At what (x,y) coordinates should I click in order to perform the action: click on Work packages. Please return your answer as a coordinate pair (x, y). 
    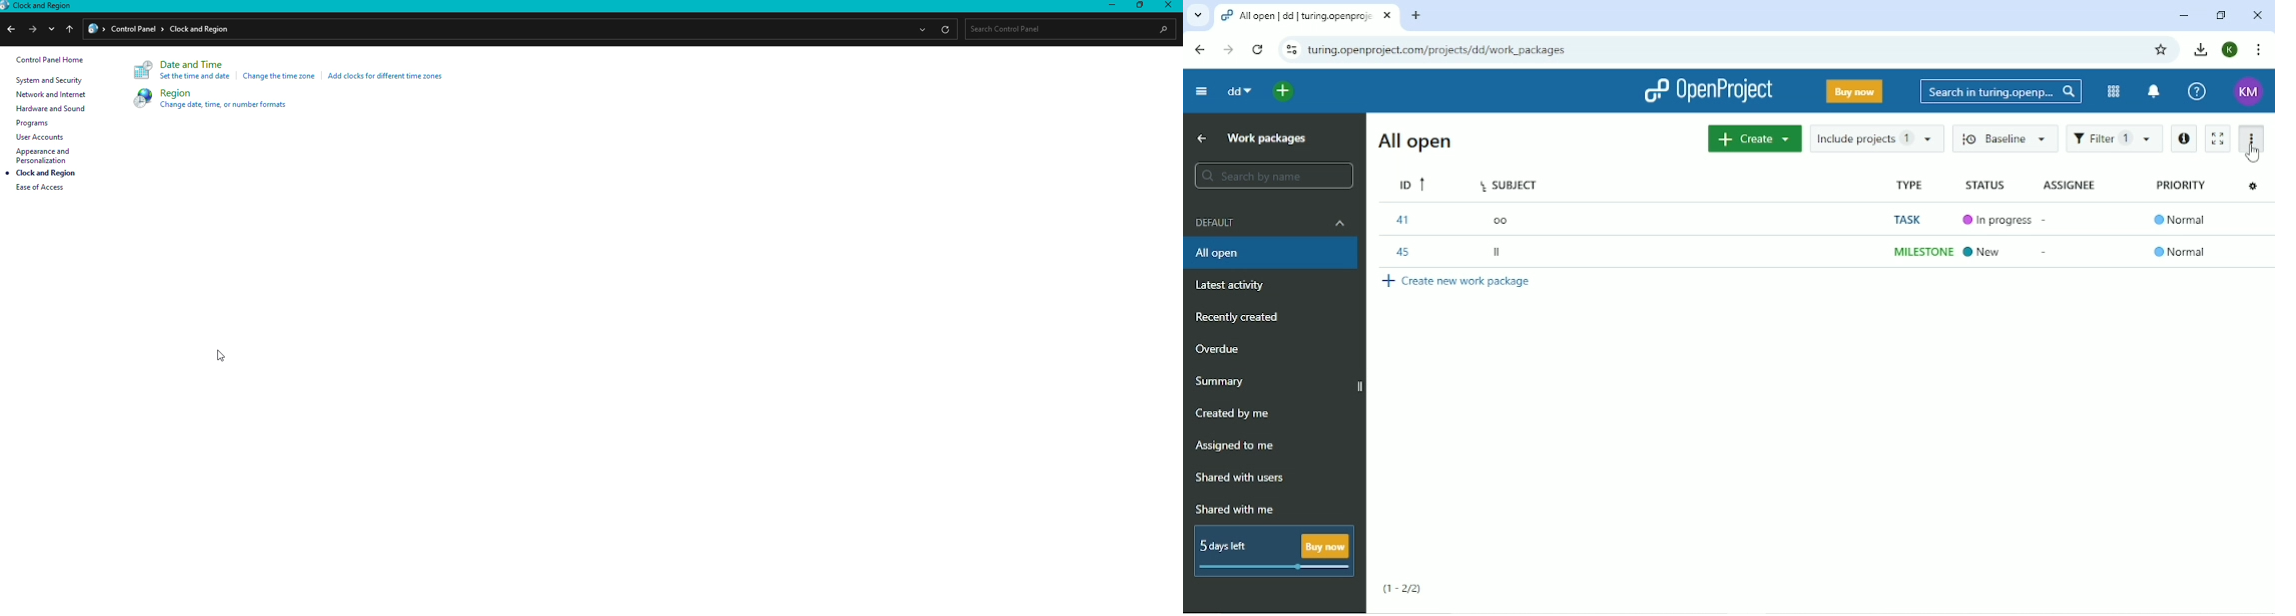
    Looking at the image, I should click on (1267, 139).